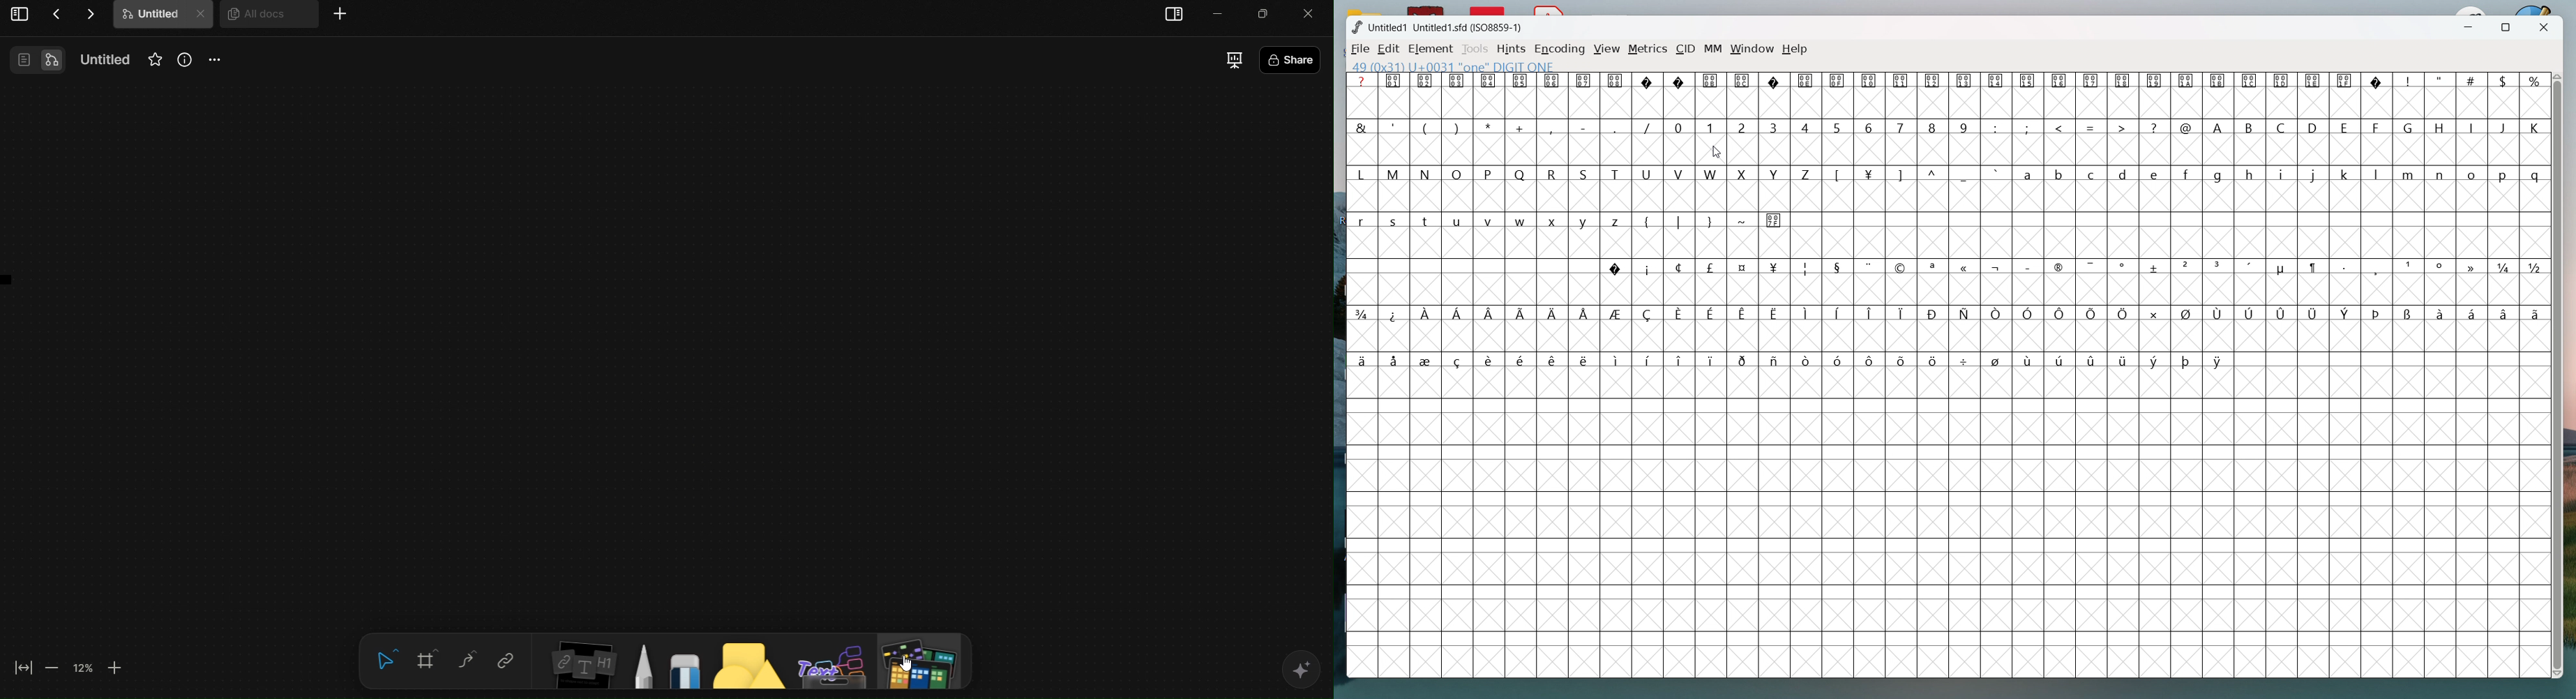 This screenshot has height=700, width=2576. What do you see at coordinates (340, 15) in the screenshot?
I see `More` at bounding box center [340, 15].